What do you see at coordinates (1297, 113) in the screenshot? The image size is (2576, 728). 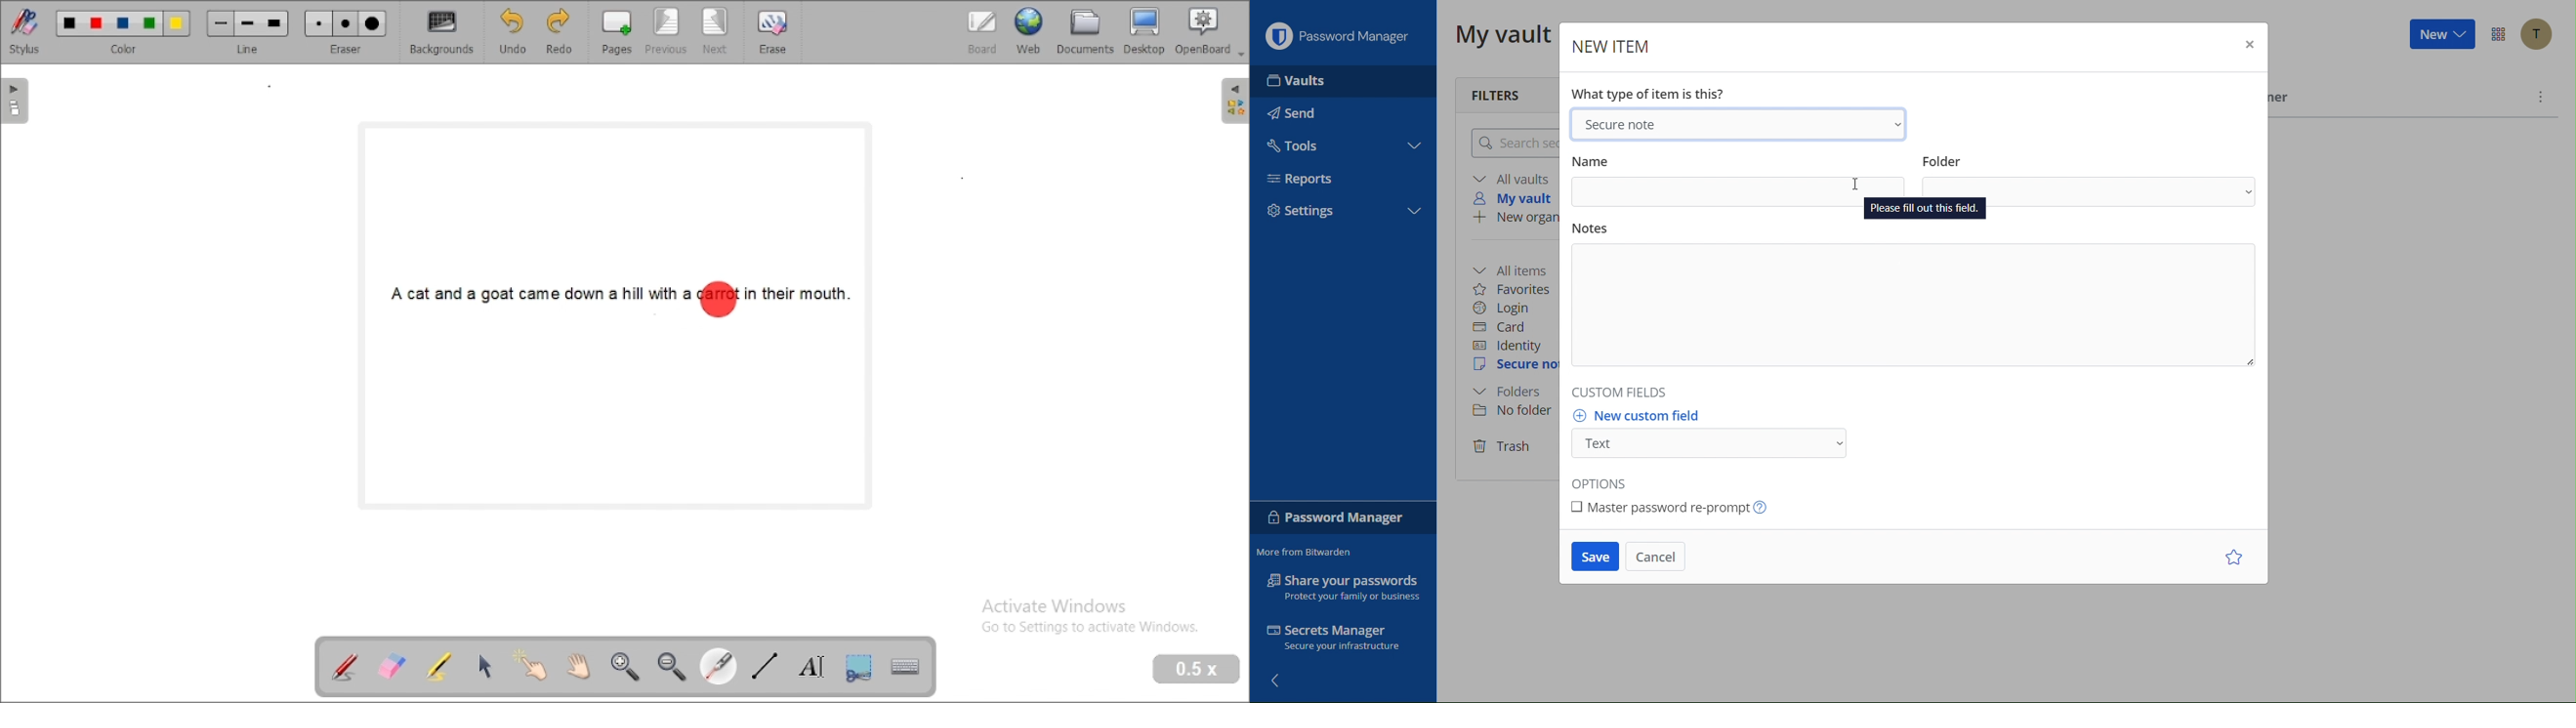 I see `Send` at bounding box center [1297, 113].